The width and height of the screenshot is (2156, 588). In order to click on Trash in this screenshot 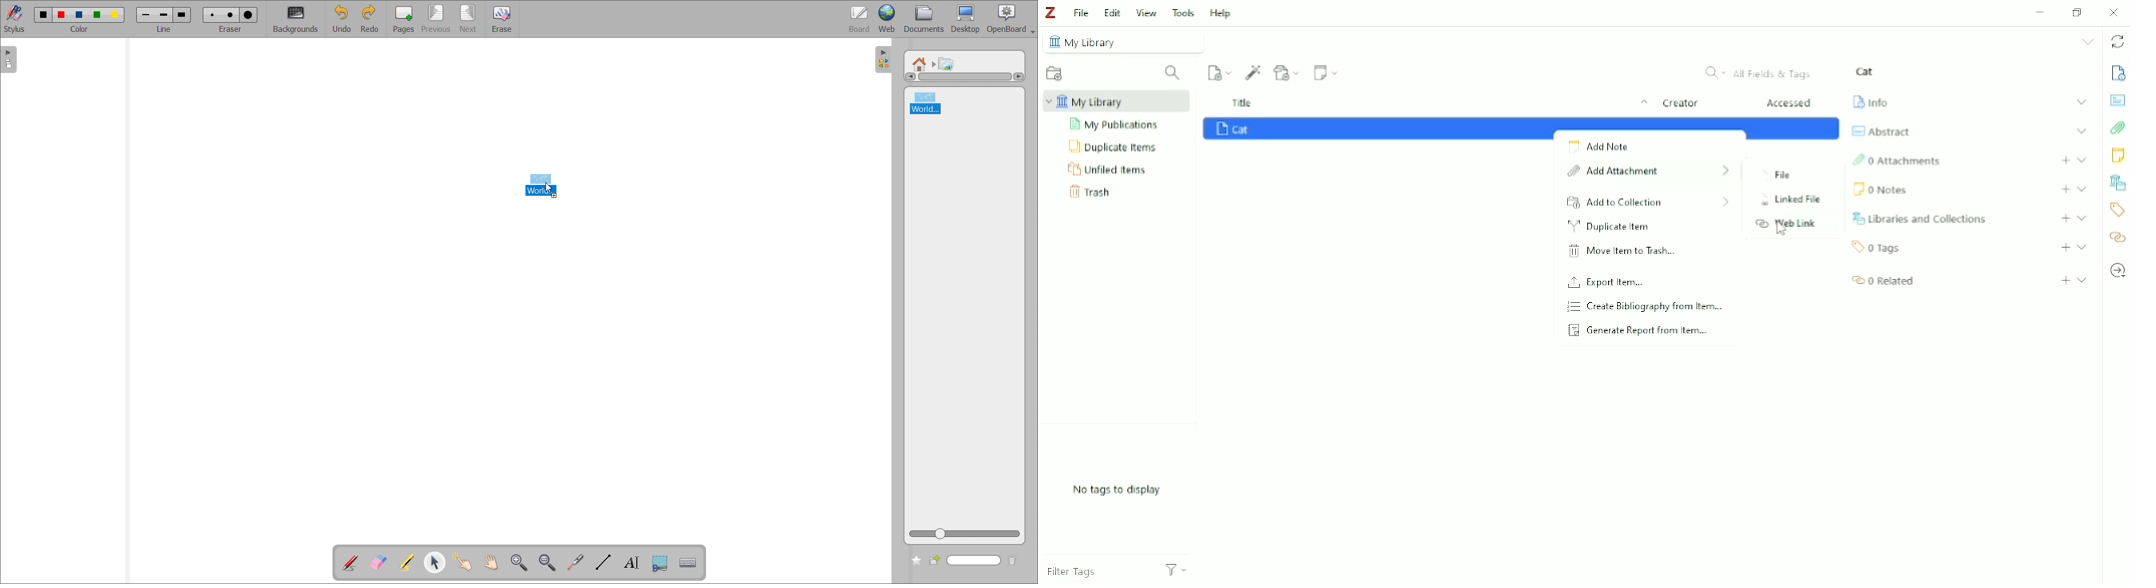, I will do `click(1094, 192)`.